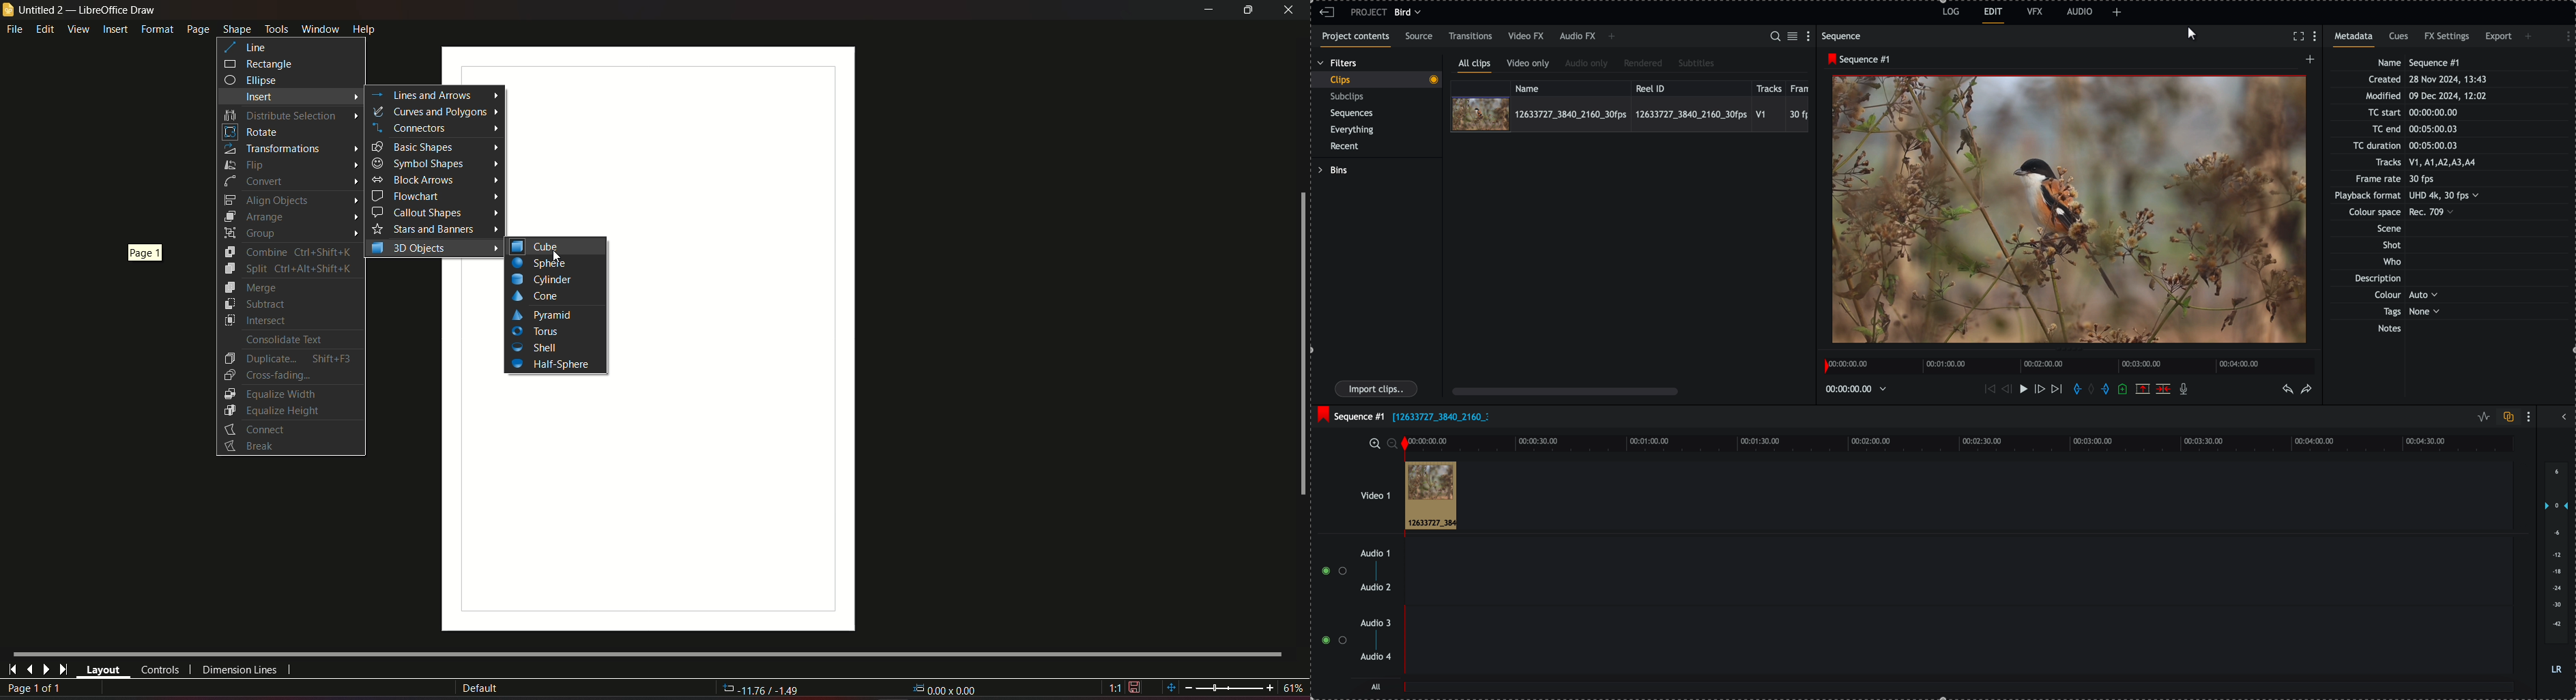 The image size is (2576, 700). Describe the element at coordinates (276, 27) in the screenshot. I see `tools` at that location.